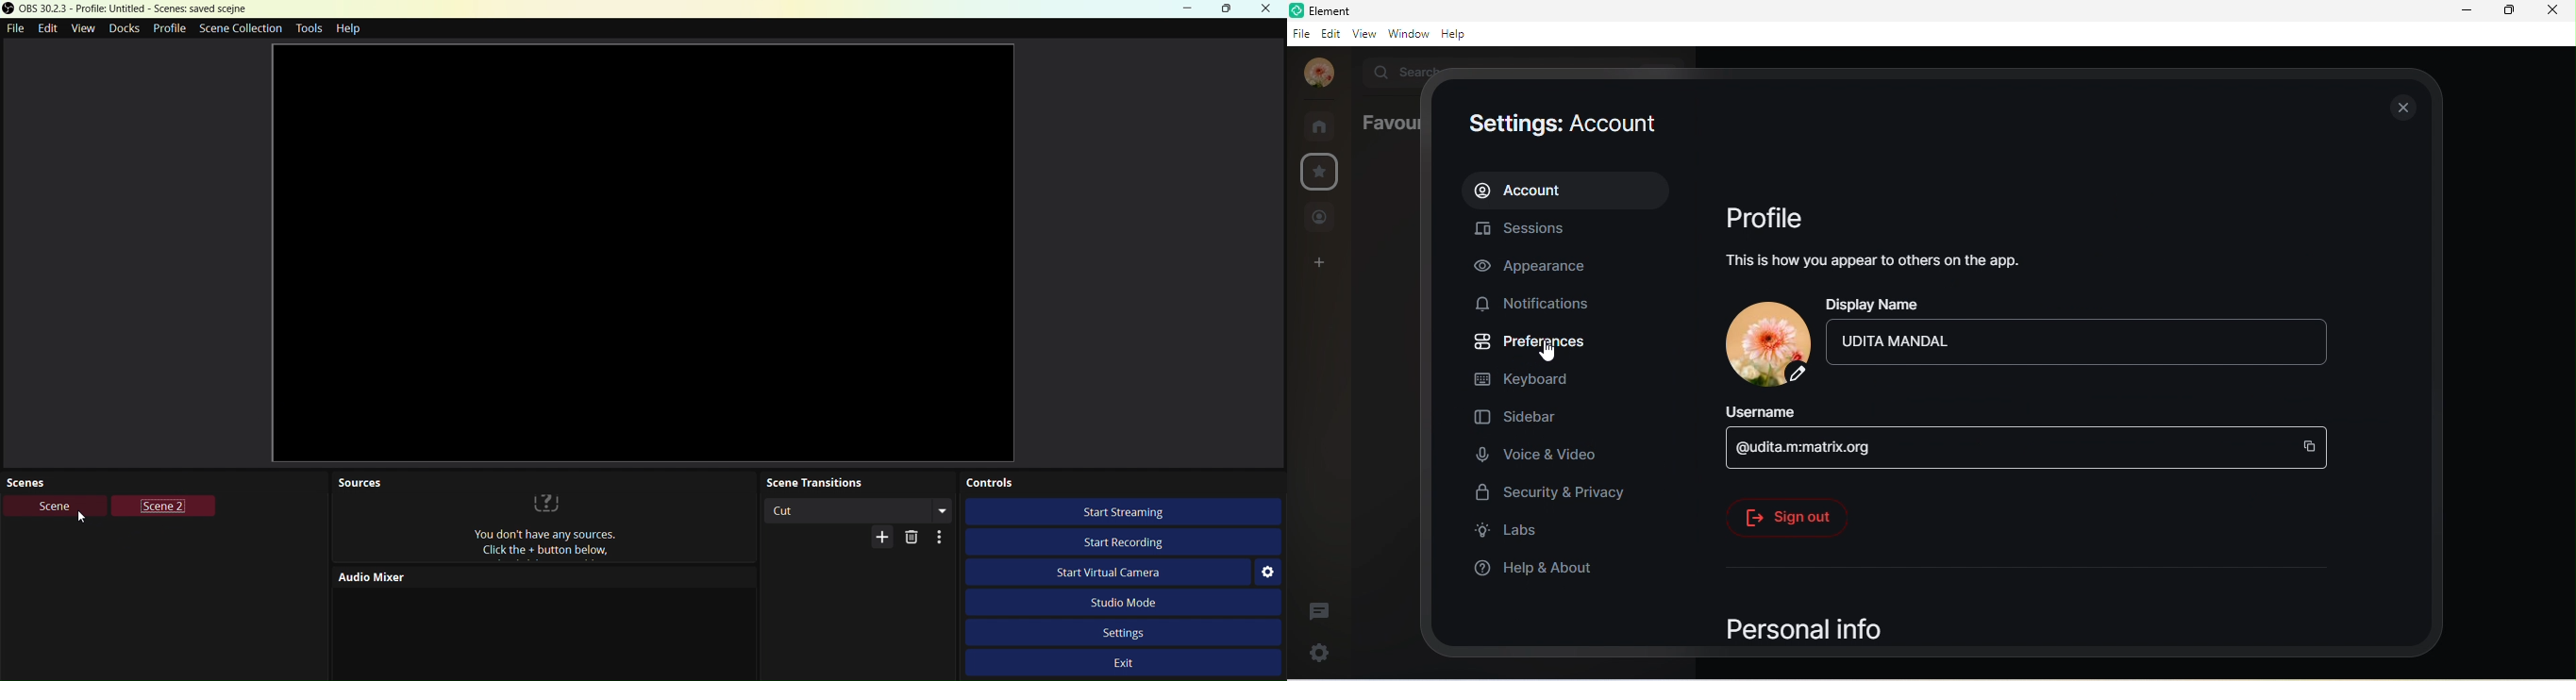  Describe the element at coordinates (566, 544) in the screenshot. I see `Sources` at that location.